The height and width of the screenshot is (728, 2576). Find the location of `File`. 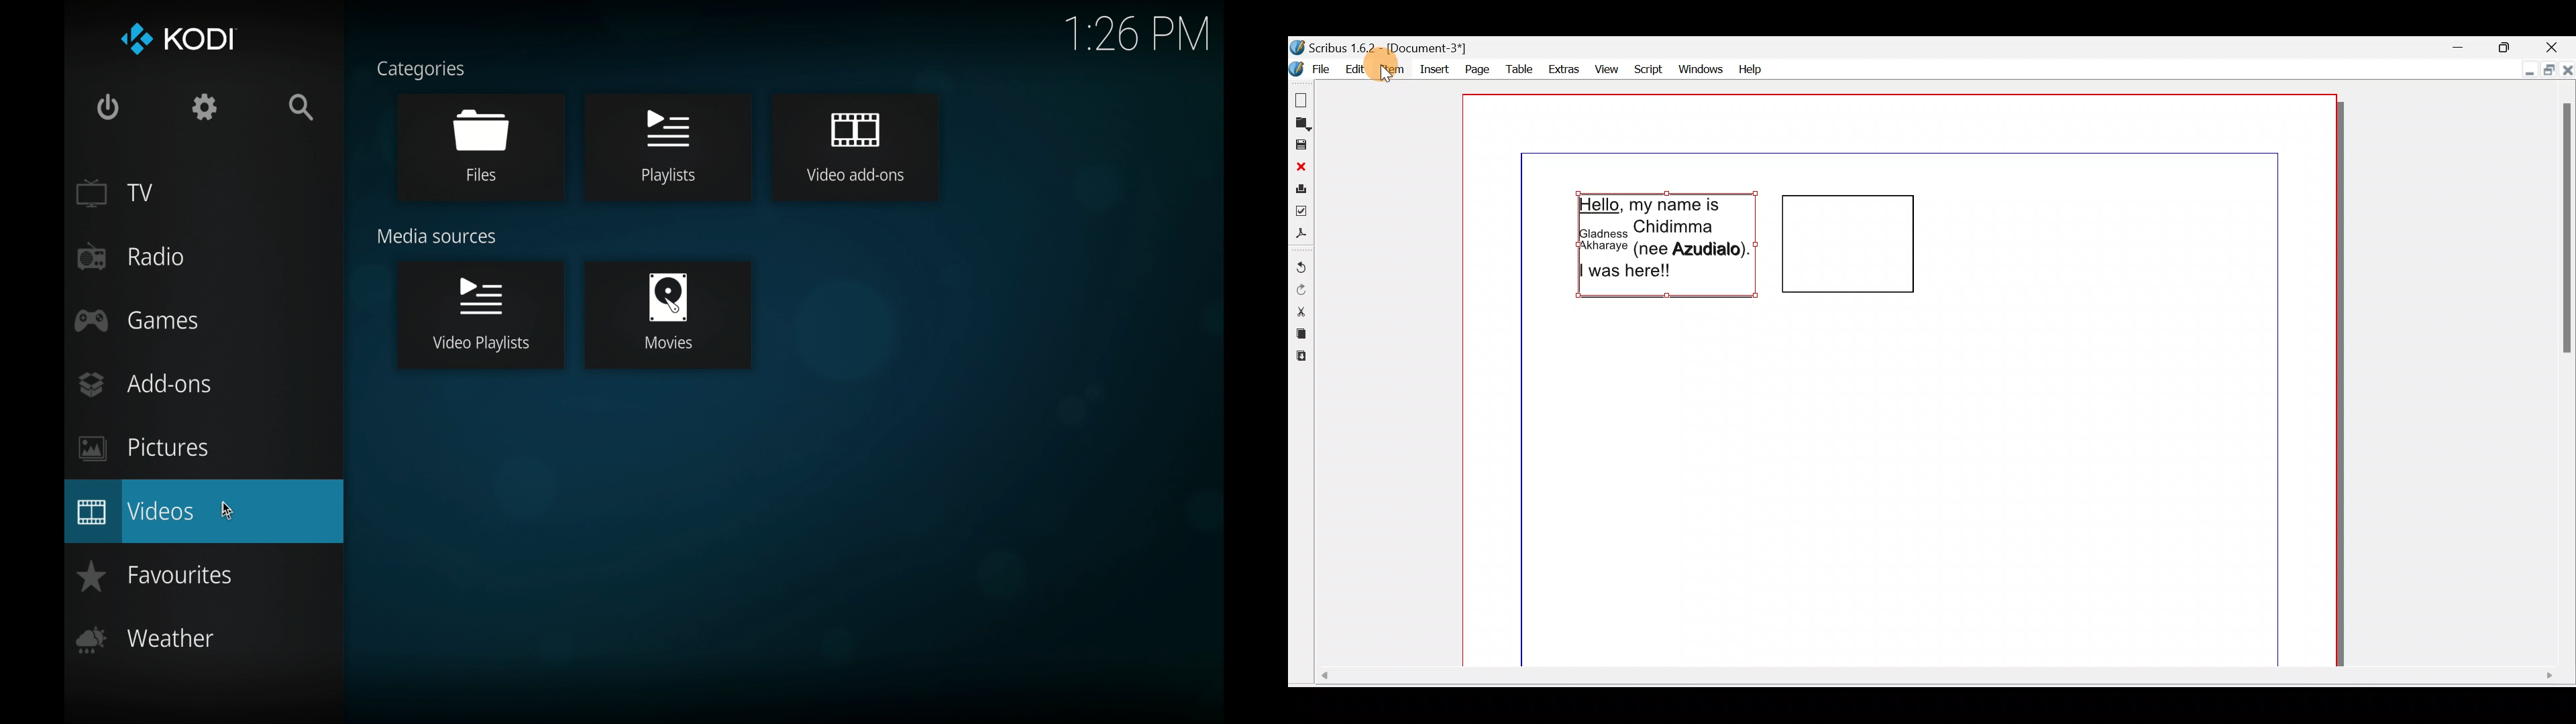

File is located at coordinates (1311, 67).